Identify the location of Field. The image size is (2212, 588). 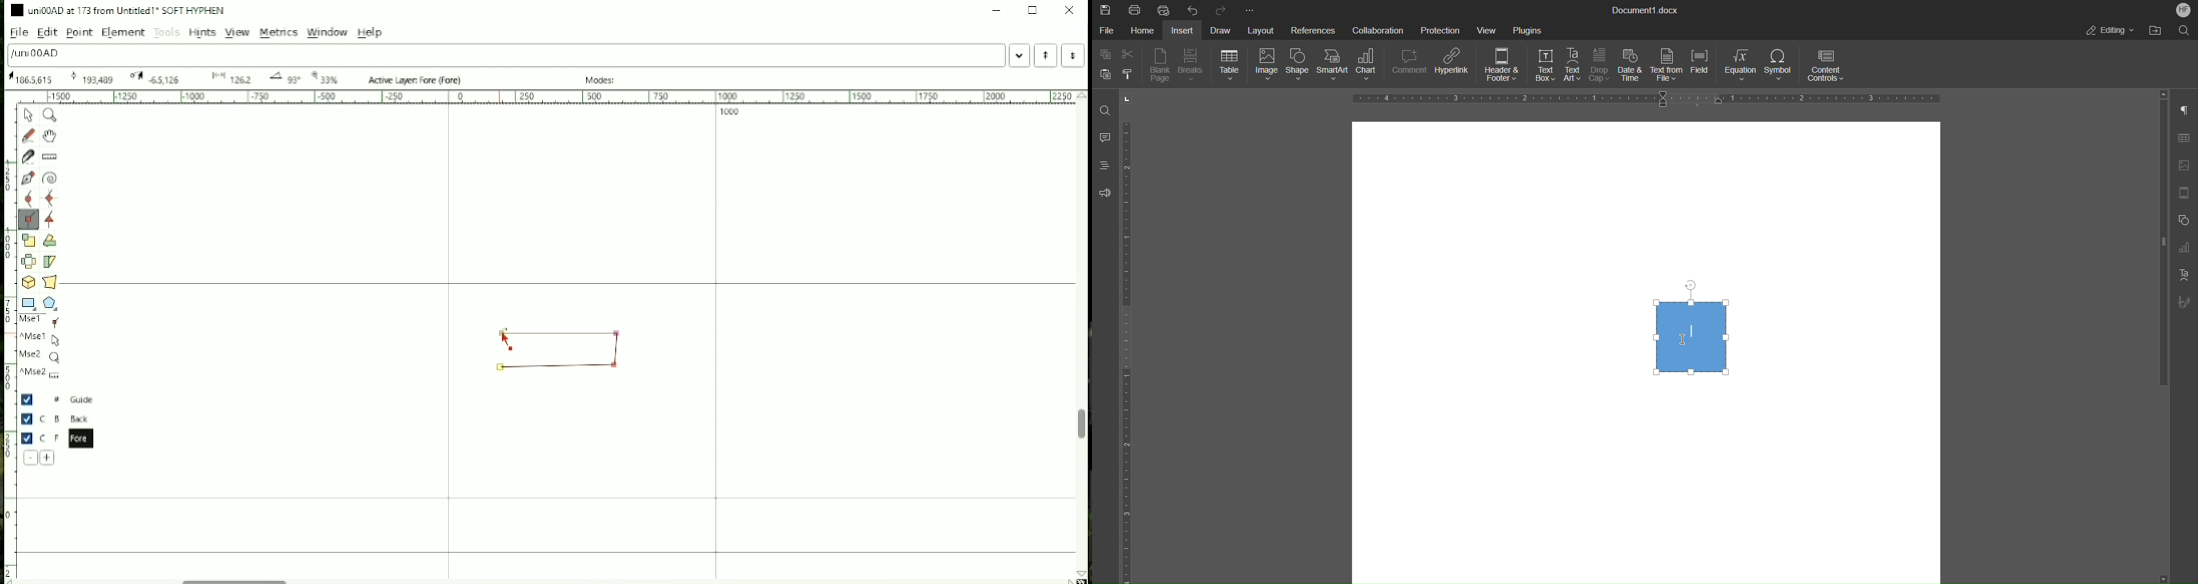
(1704, 66).